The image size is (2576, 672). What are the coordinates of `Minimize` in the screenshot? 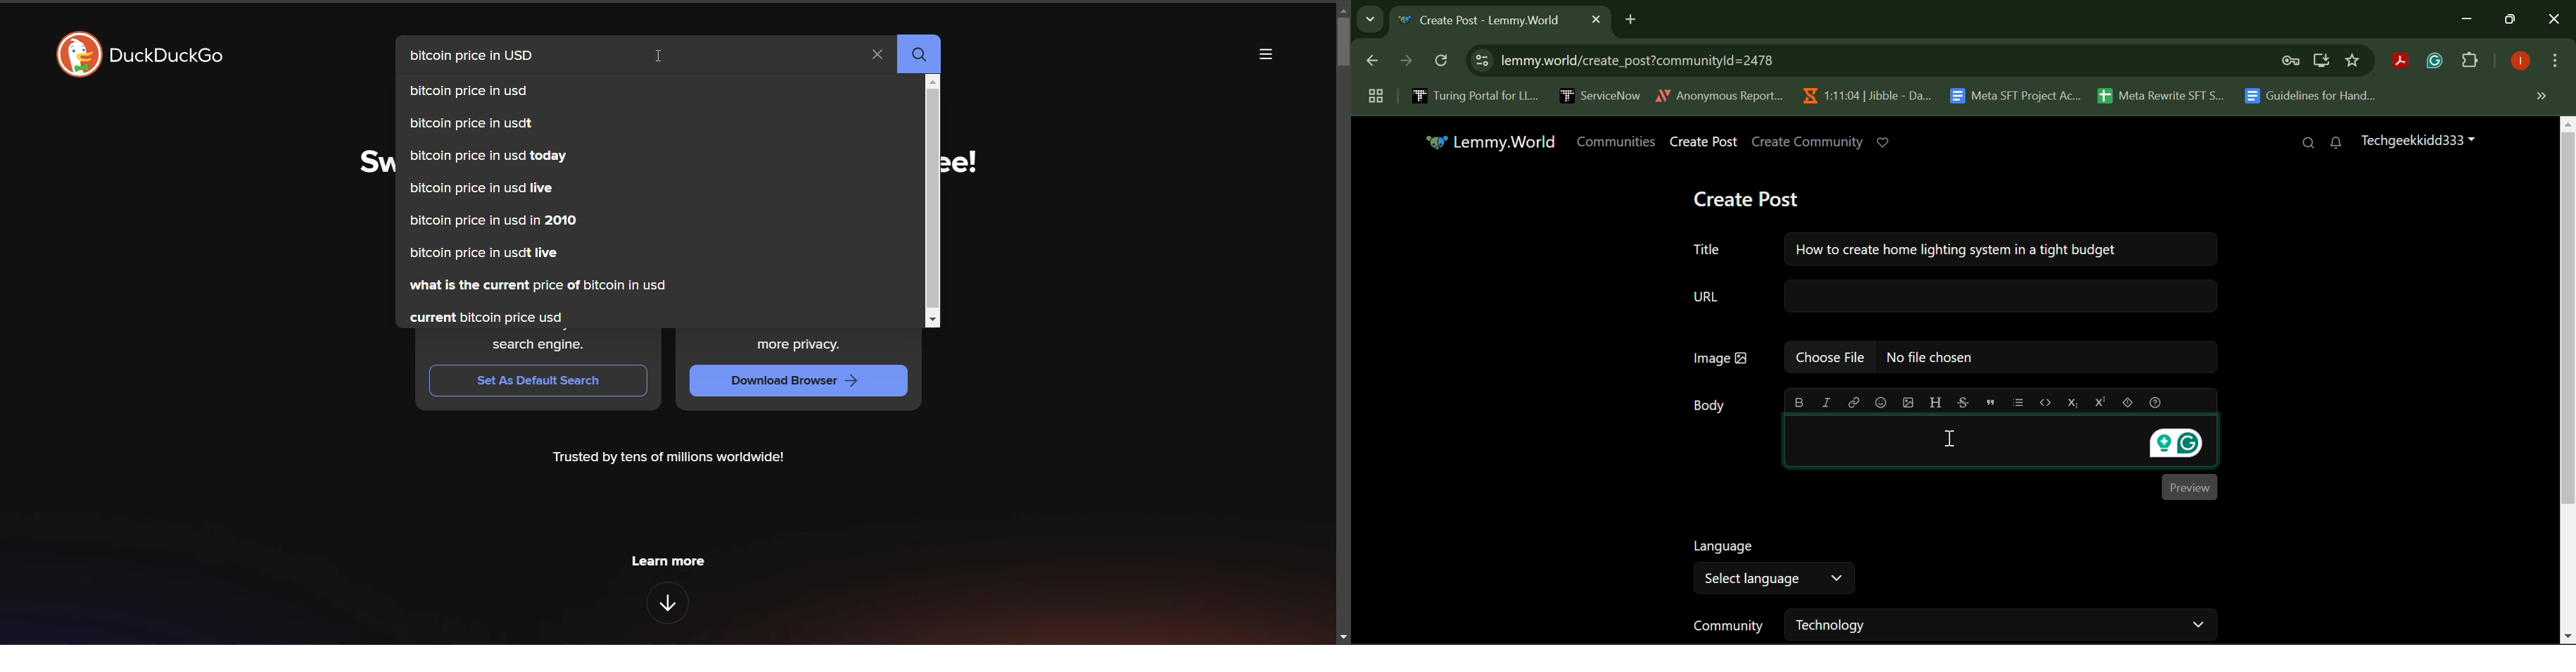 It's located at (2512, 20).